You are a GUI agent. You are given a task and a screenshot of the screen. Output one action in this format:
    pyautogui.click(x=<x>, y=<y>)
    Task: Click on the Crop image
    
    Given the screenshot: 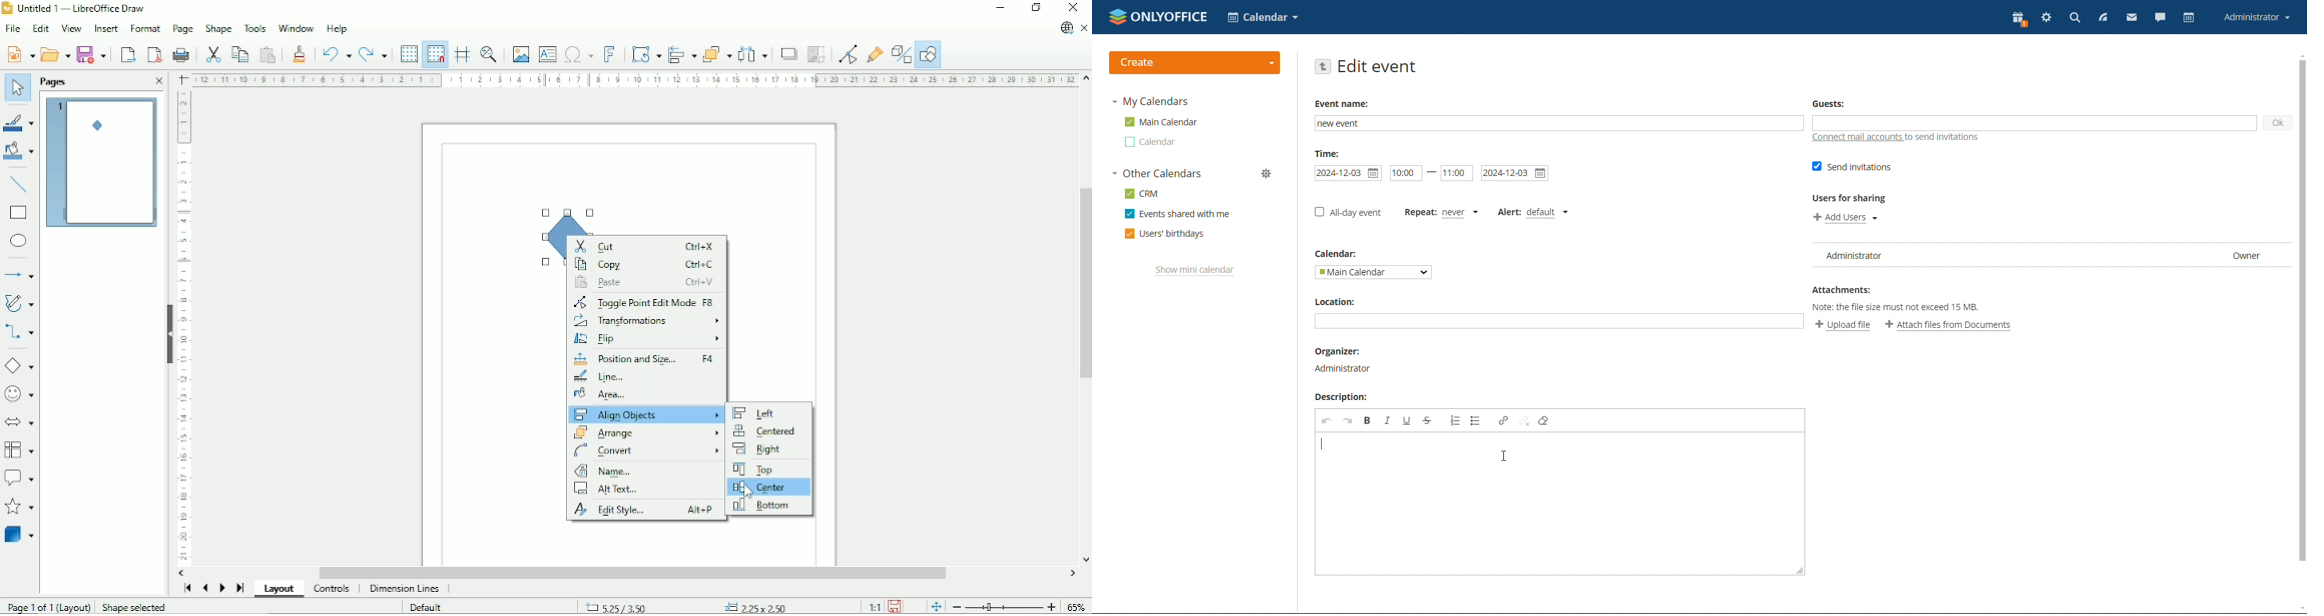 What is the action you would take?
    pyautogui.click(x=817, y=54)
    